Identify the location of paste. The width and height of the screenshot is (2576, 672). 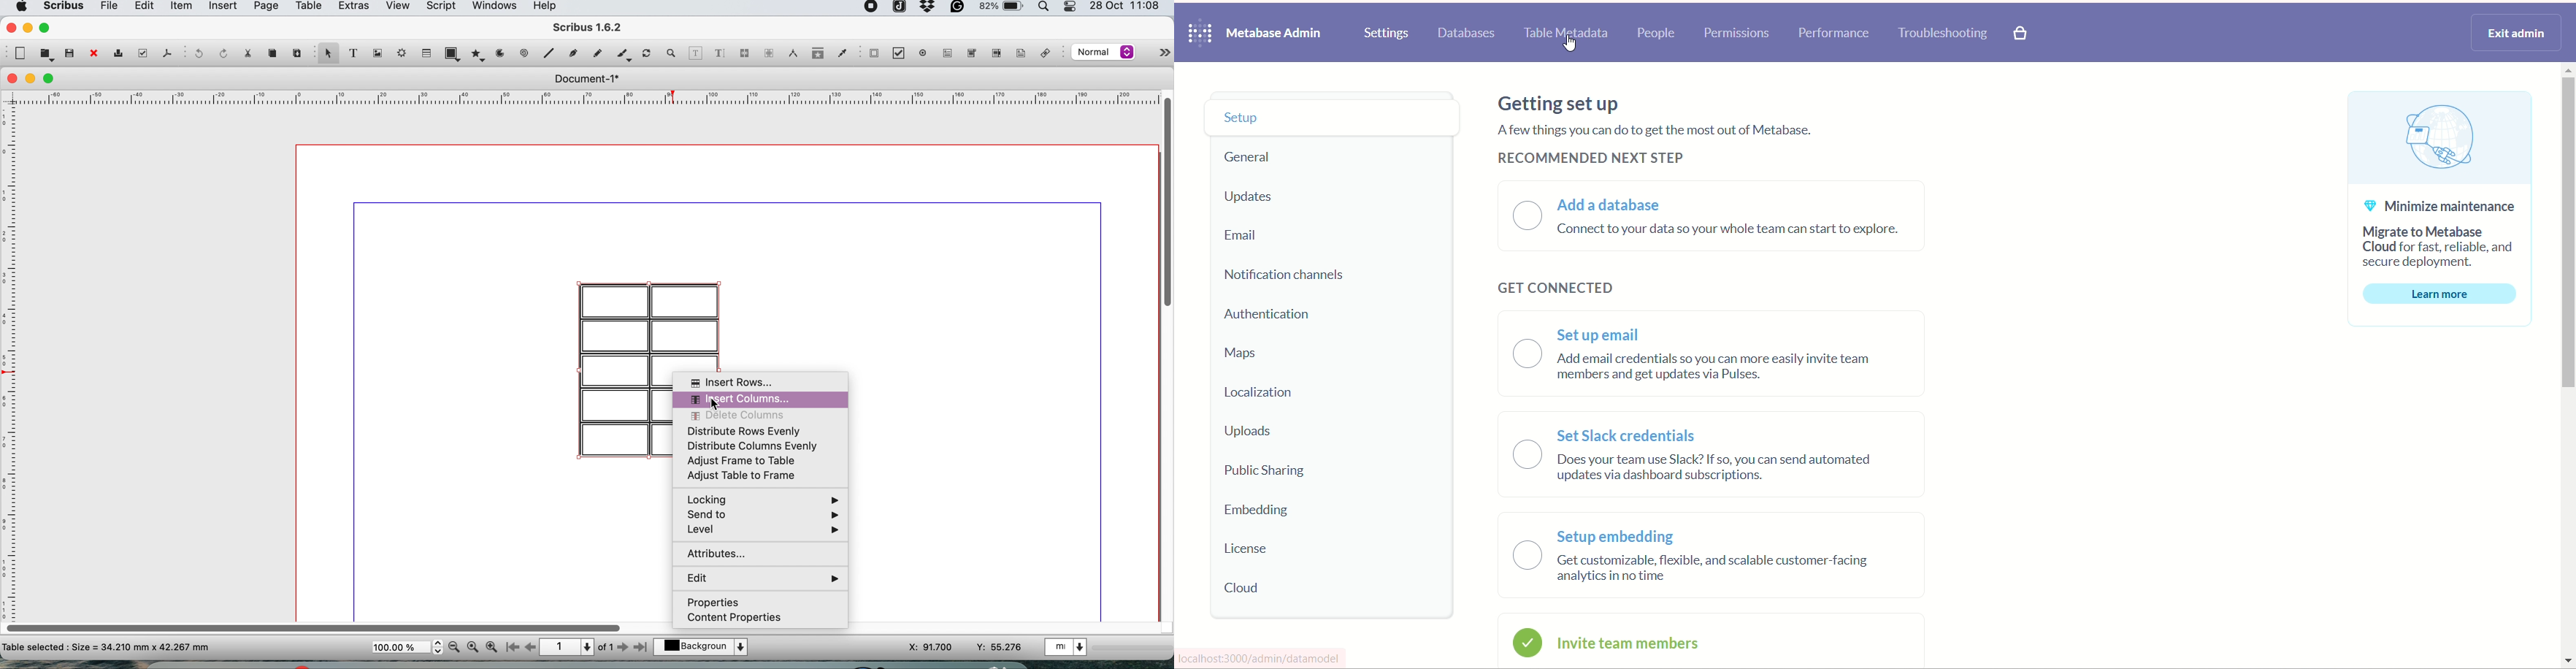
(296, 52).